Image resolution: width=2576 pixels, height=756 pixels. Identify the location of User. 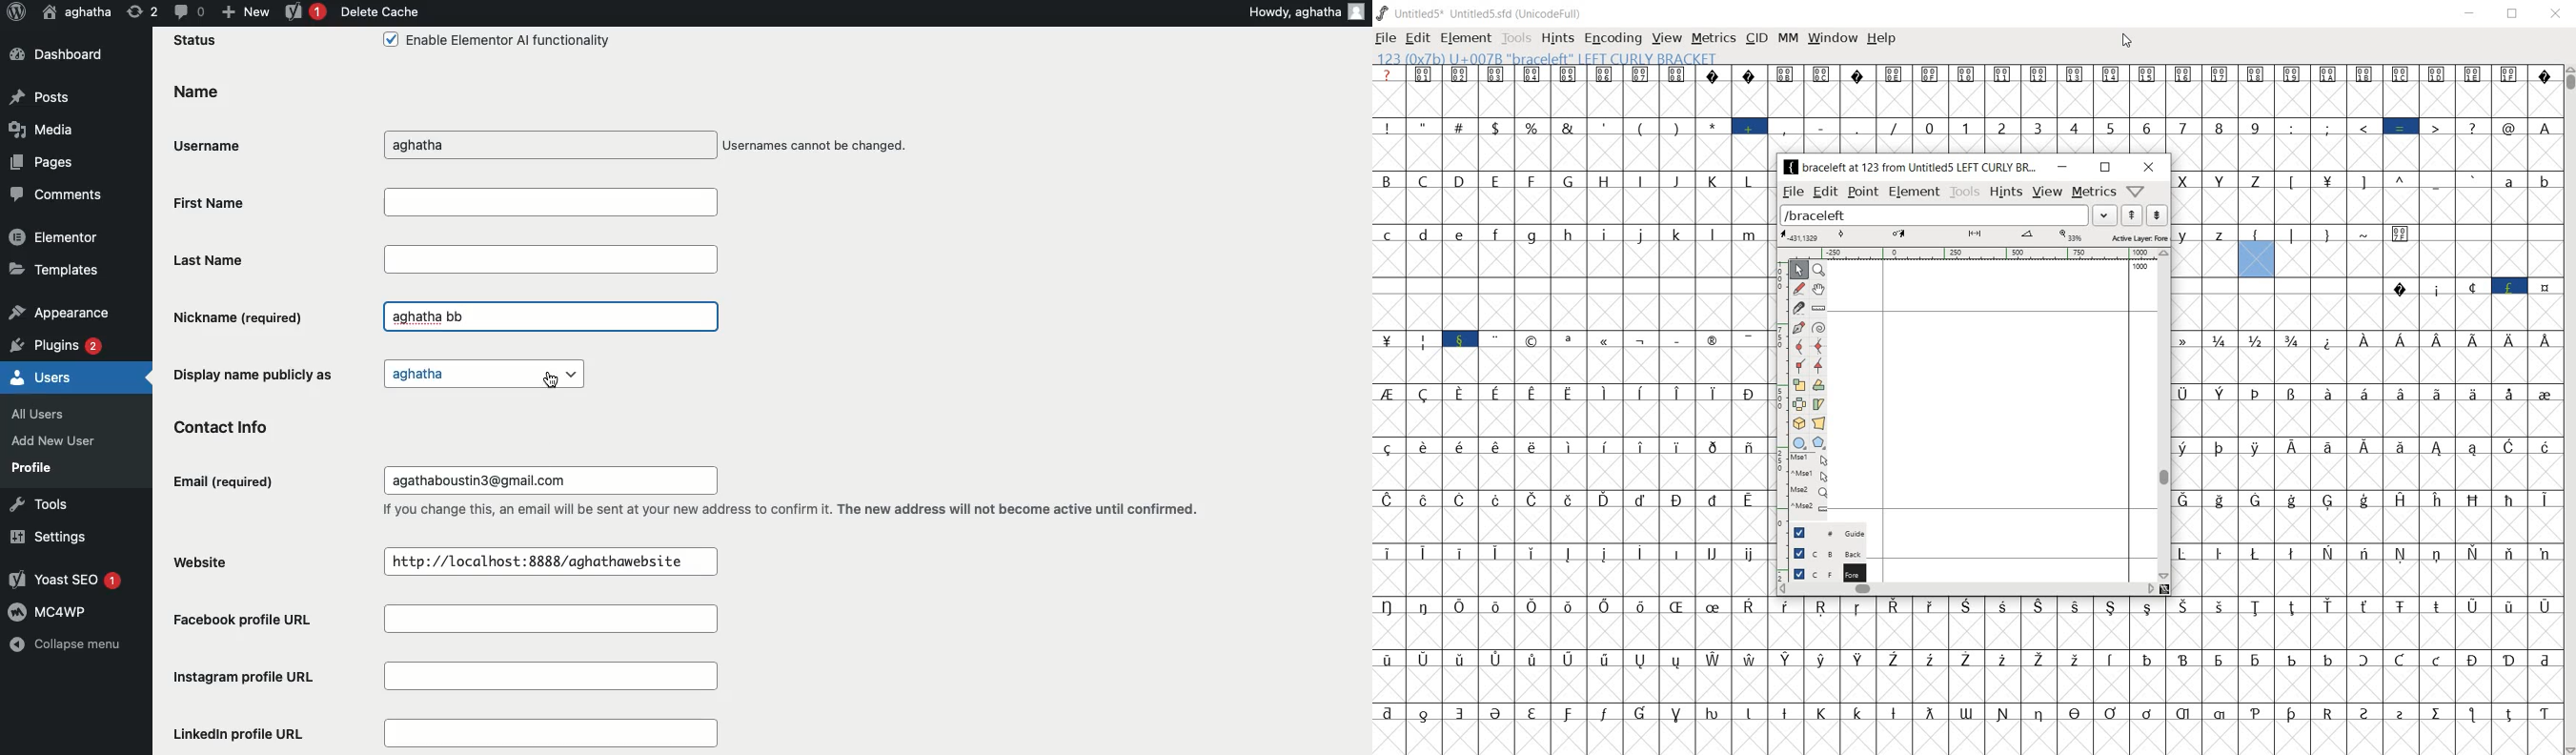
(78, 11).